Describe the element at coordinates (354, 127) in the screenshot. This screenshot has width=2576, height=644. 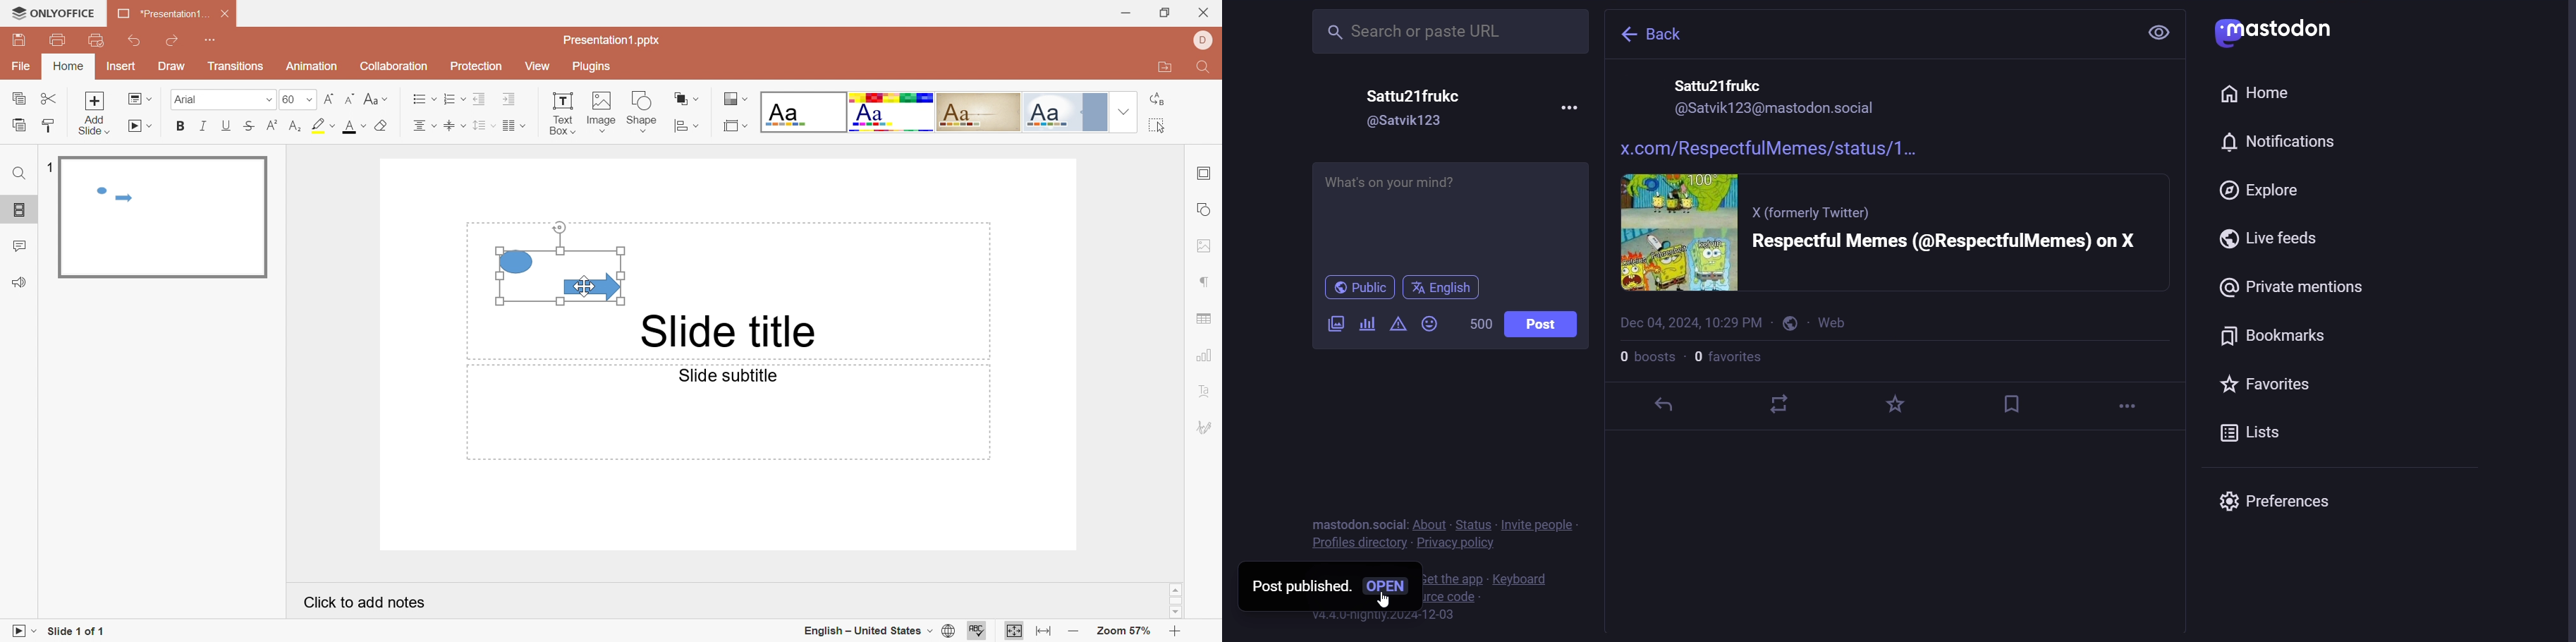
I see `Font color` at that location.